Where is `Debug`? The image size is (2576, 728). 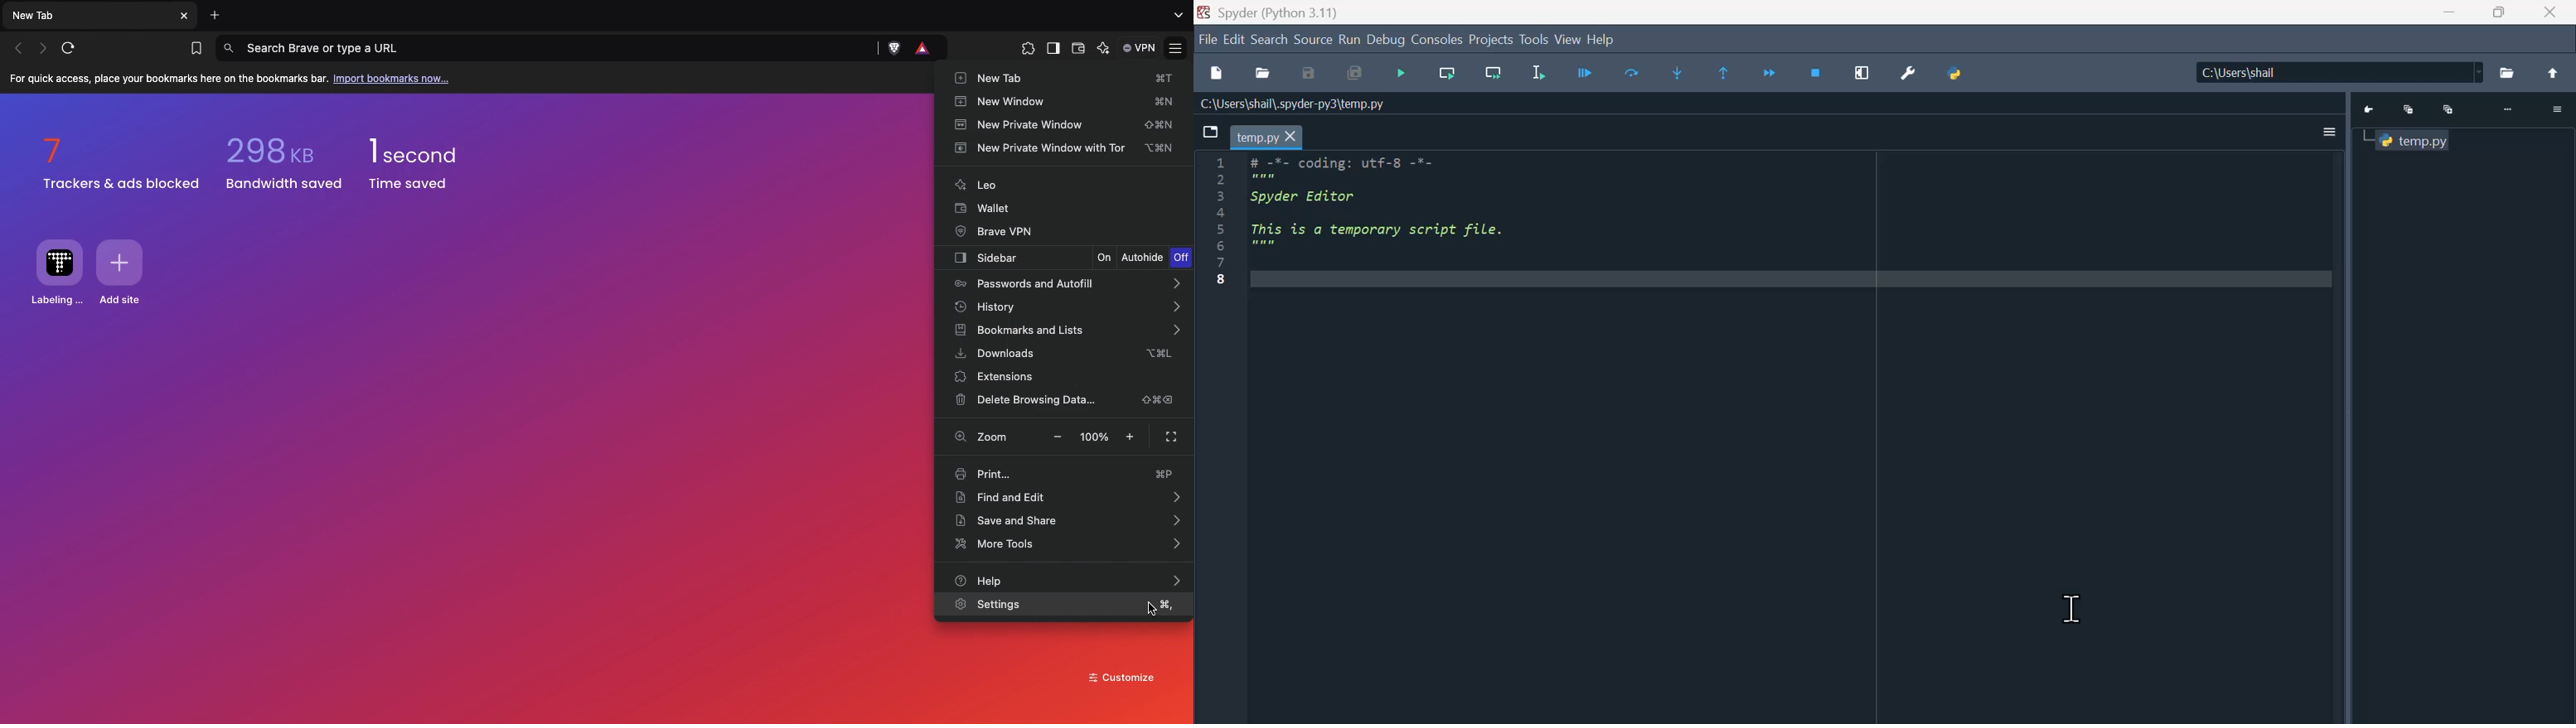
Debug is located at coordinates (1386, 38).